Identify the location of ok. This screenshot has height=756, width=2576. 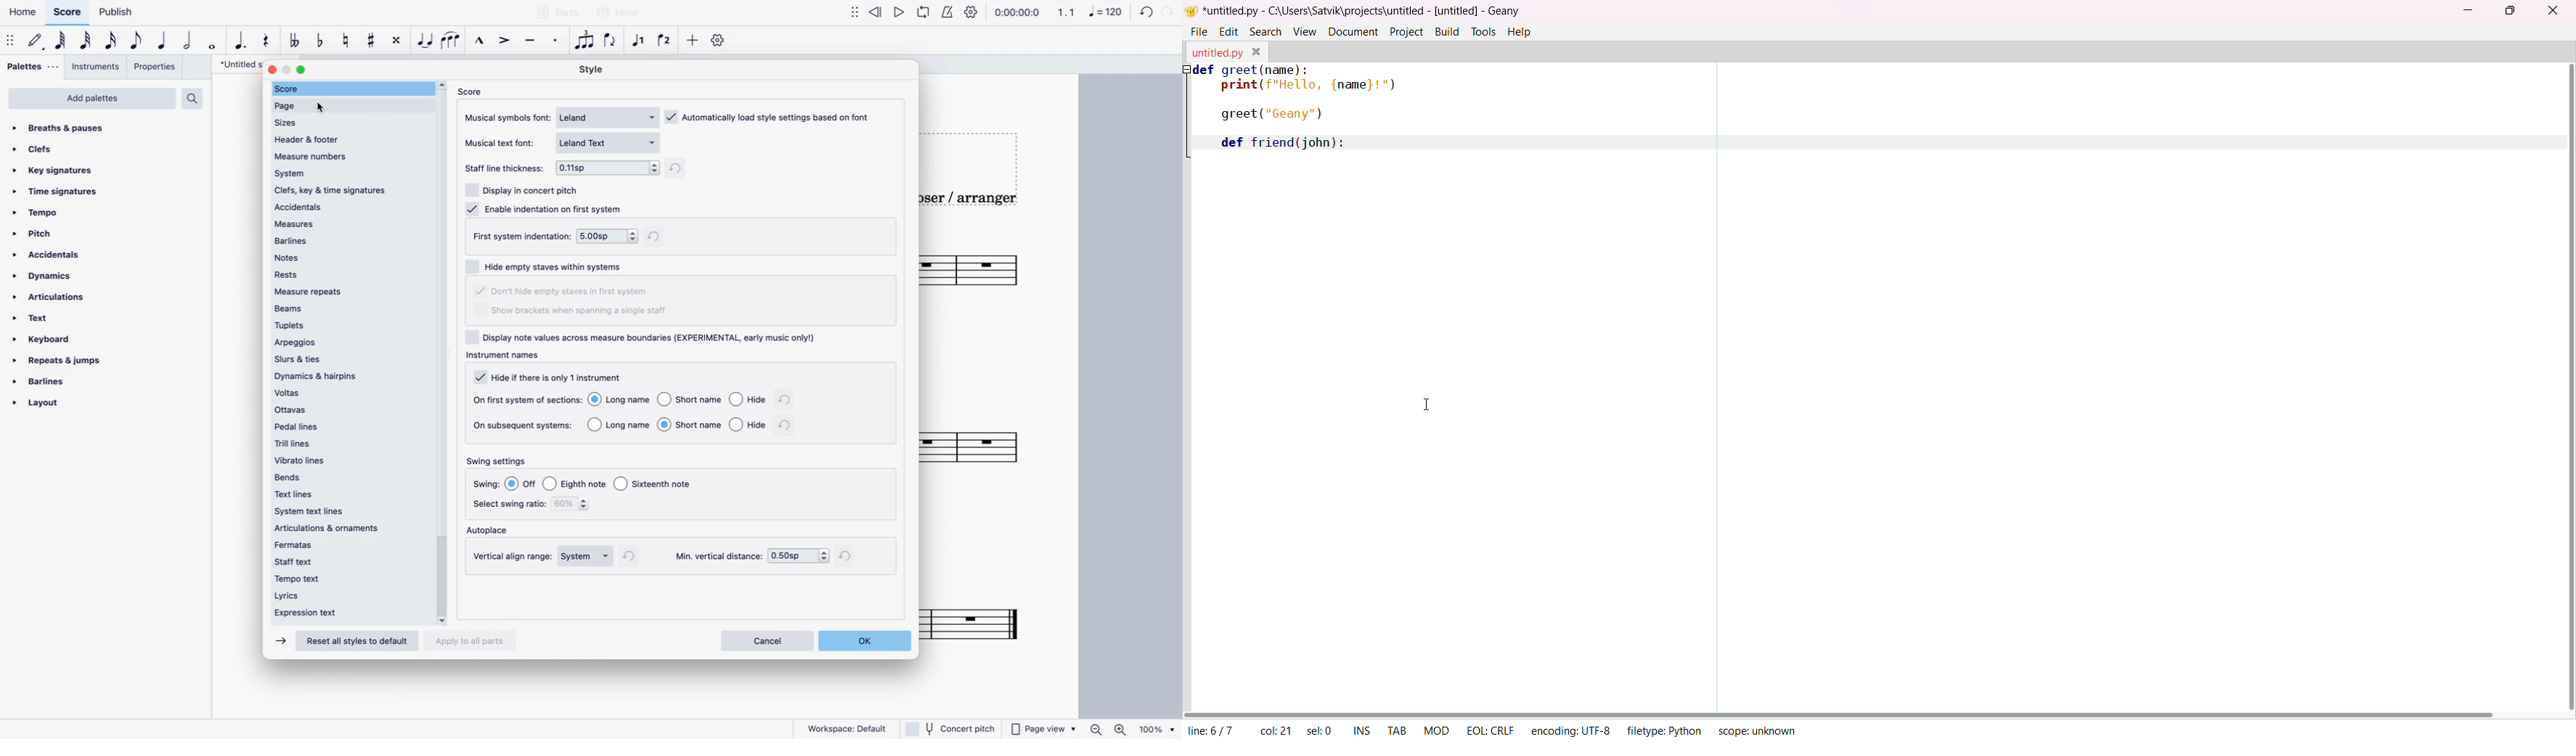
(869, 640).